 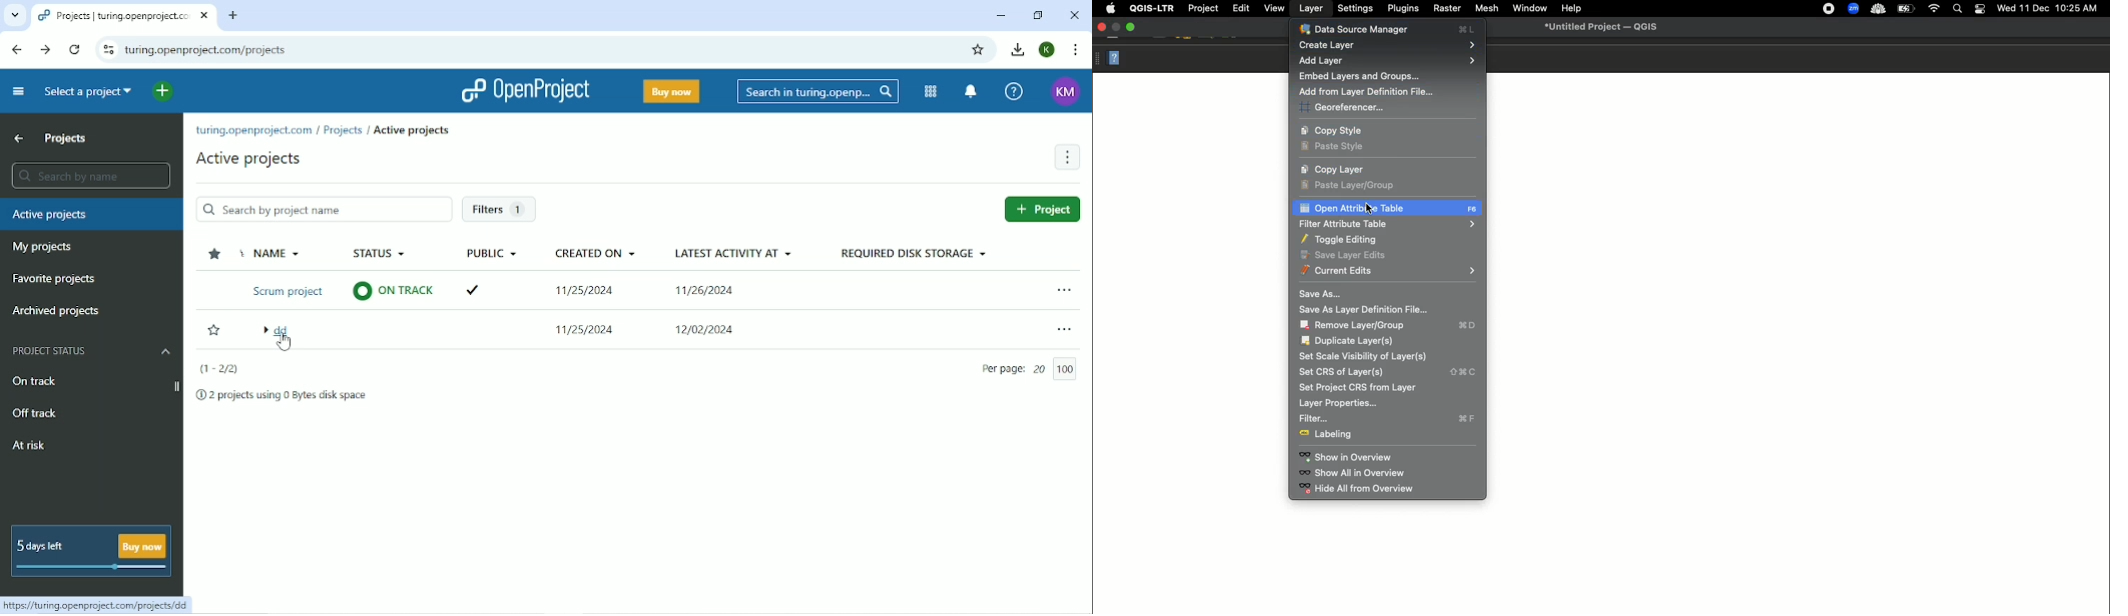 I want to click on Charge, so click(x=1905, y=9).